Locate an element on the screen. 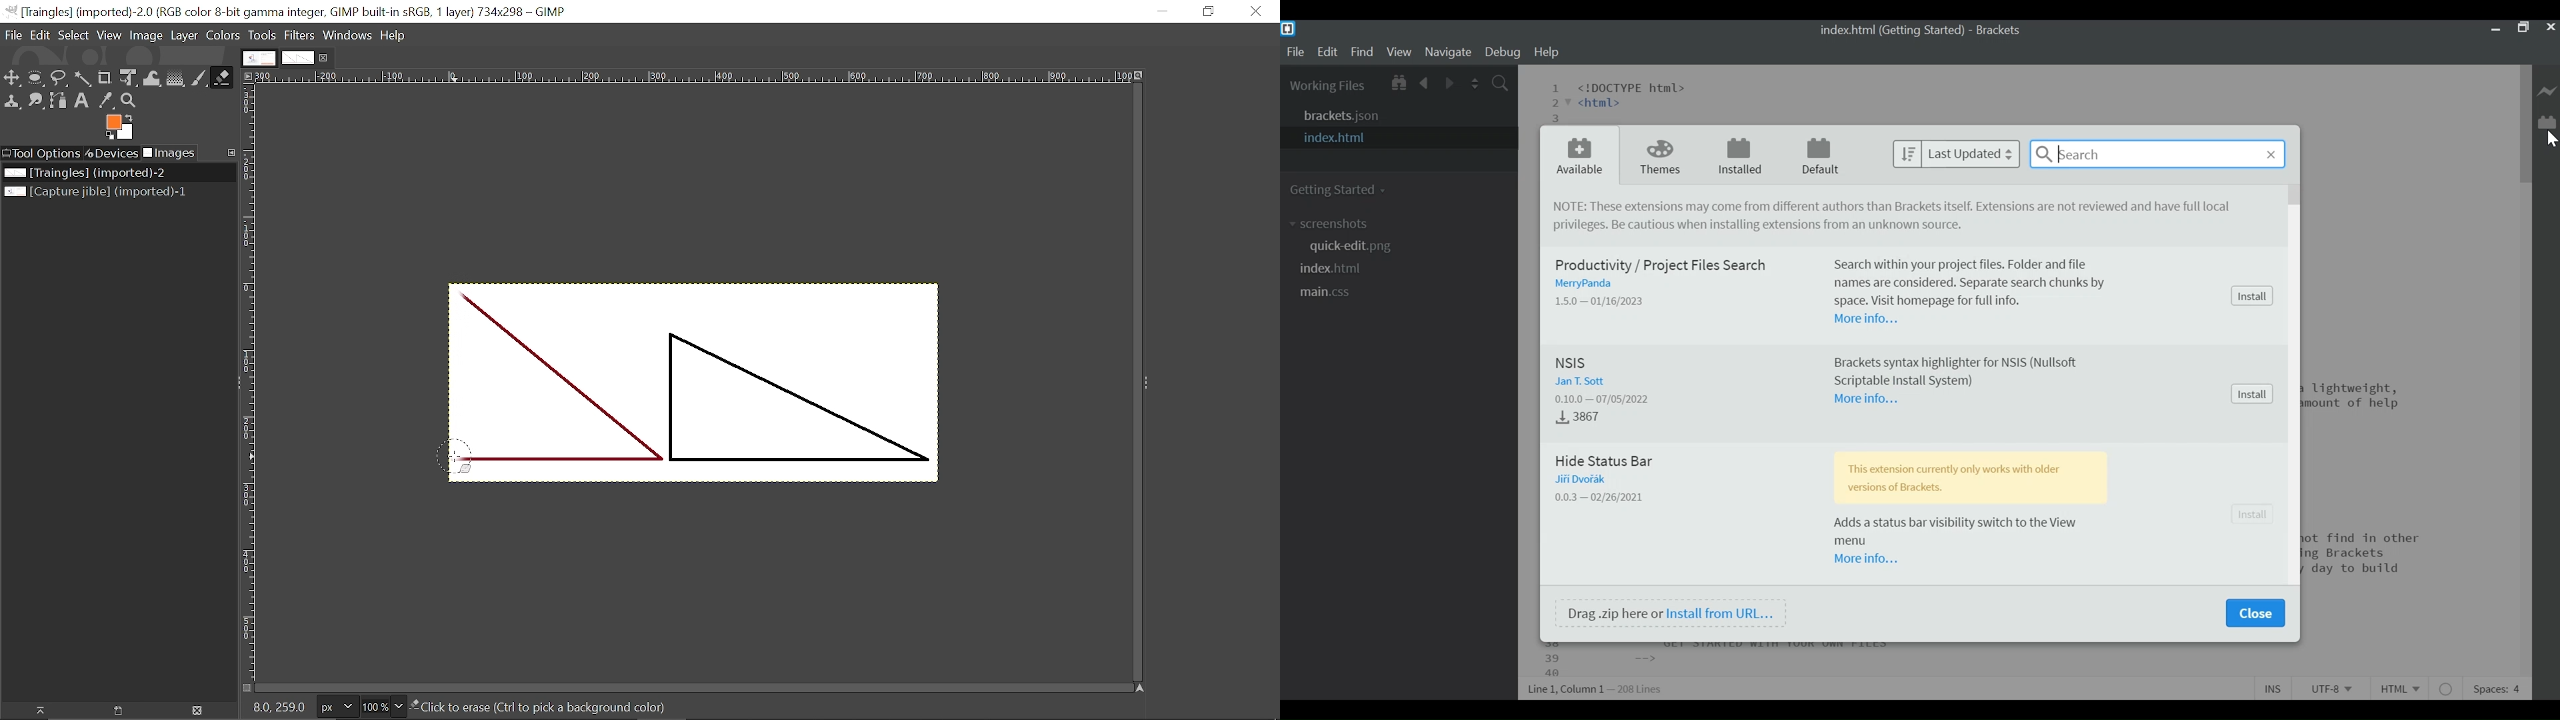  Horizontal label is located at coordinates (696, 78).